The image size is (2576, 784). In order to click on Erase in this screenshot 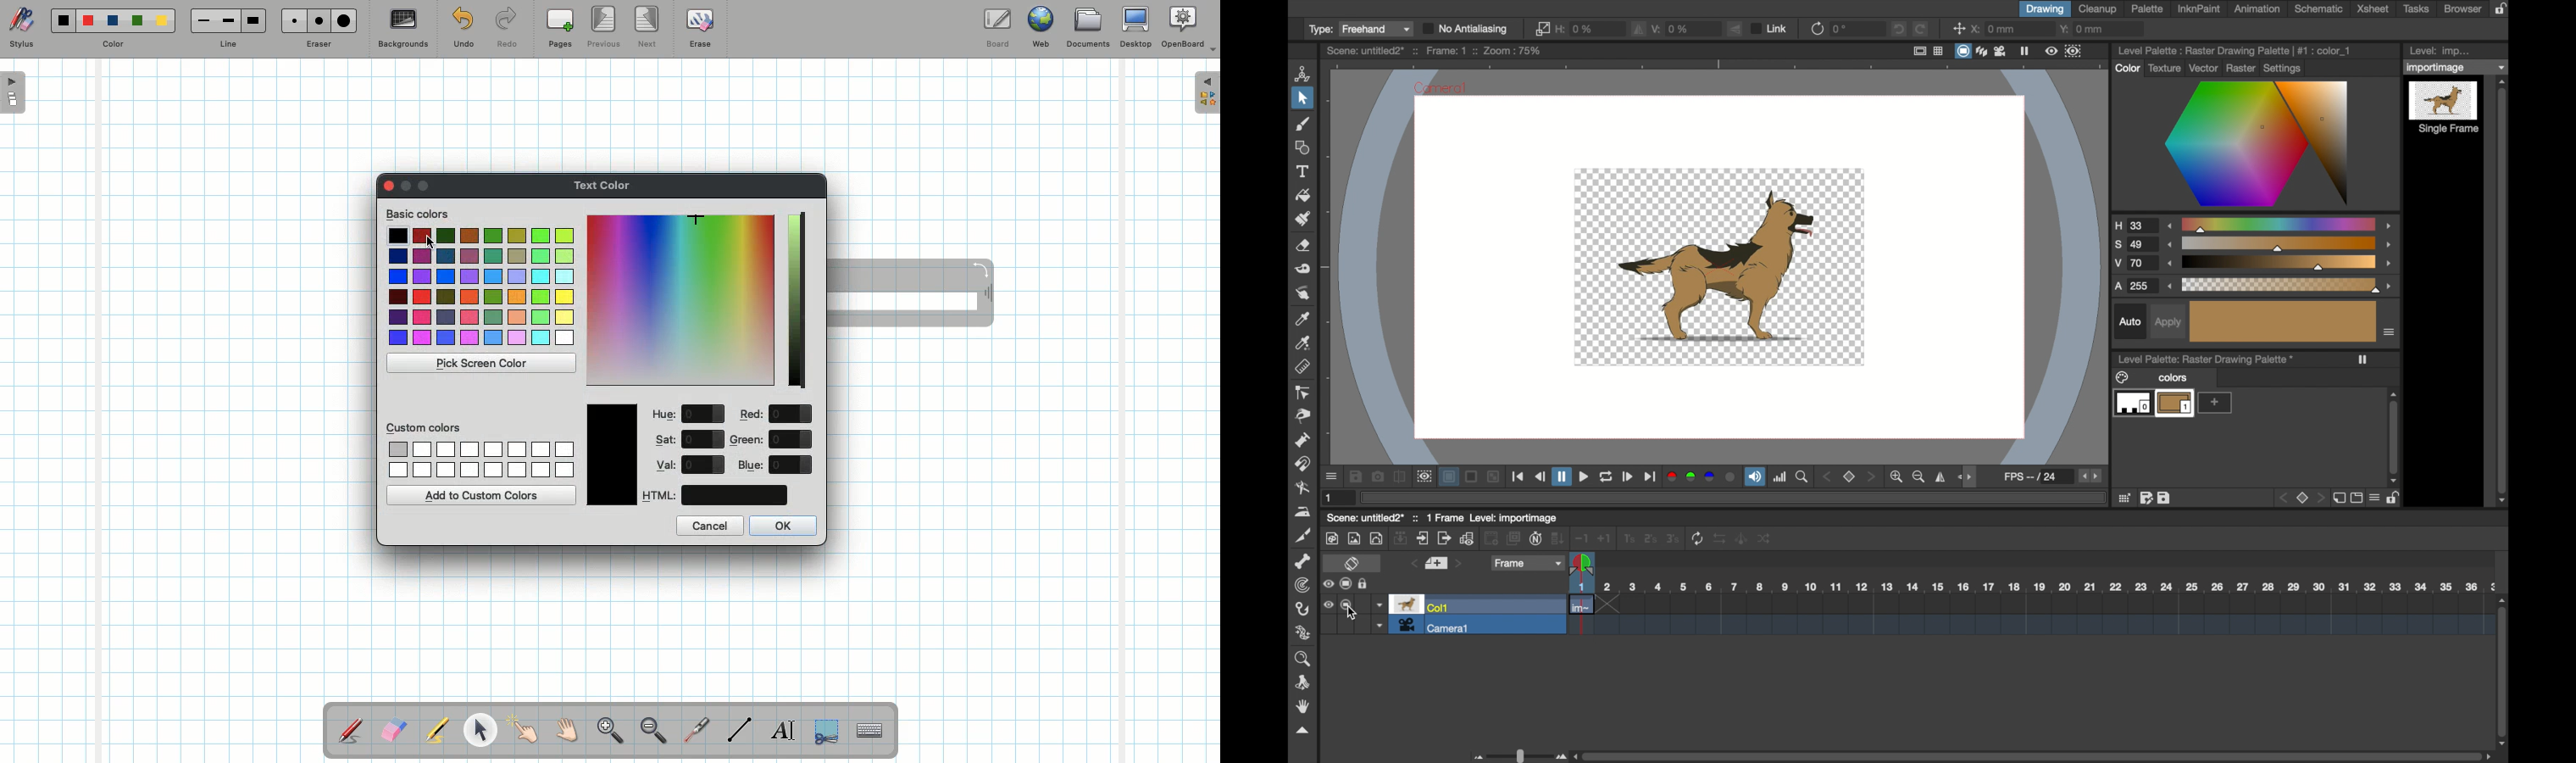, I will do `click(699, 27)`.